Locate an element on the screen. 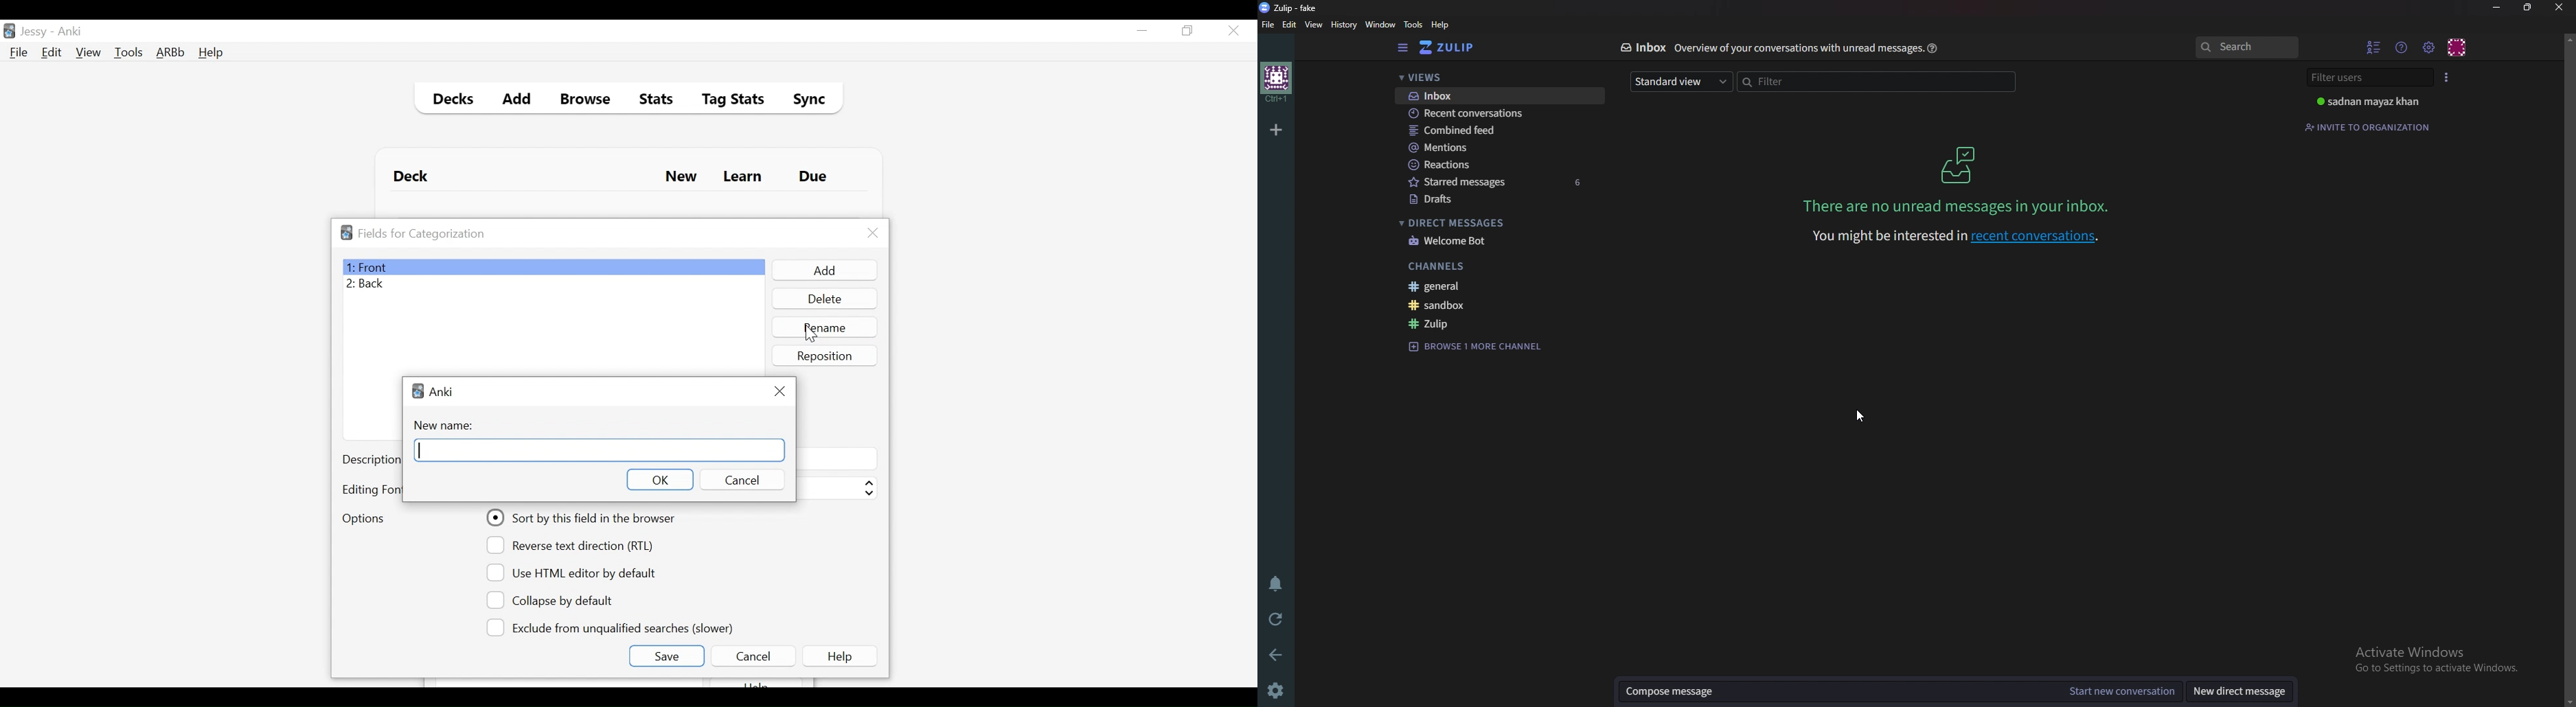 The height and width of the screenshot is (728, 2576). There are no unread messages in your inbox. is located at coordinates (1959, 206).